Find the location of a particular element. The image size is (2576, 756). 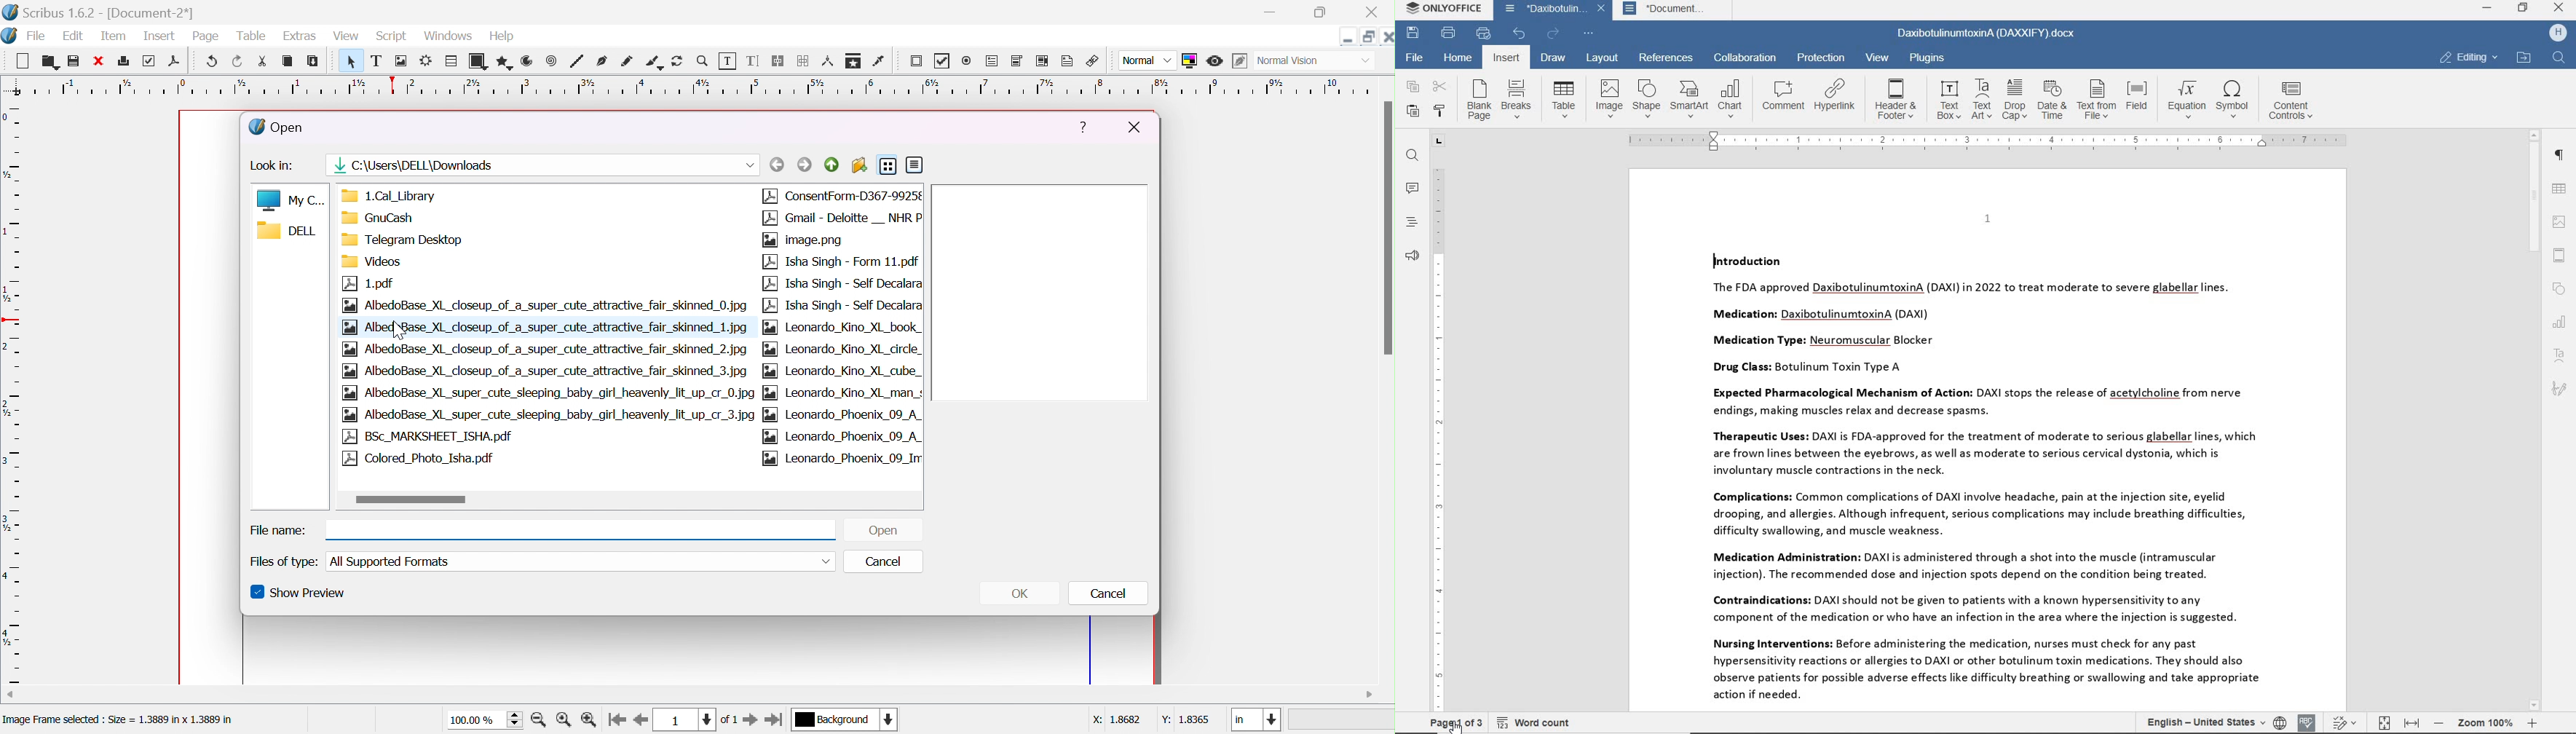

save as PDF is located at coordinates (173, 63).